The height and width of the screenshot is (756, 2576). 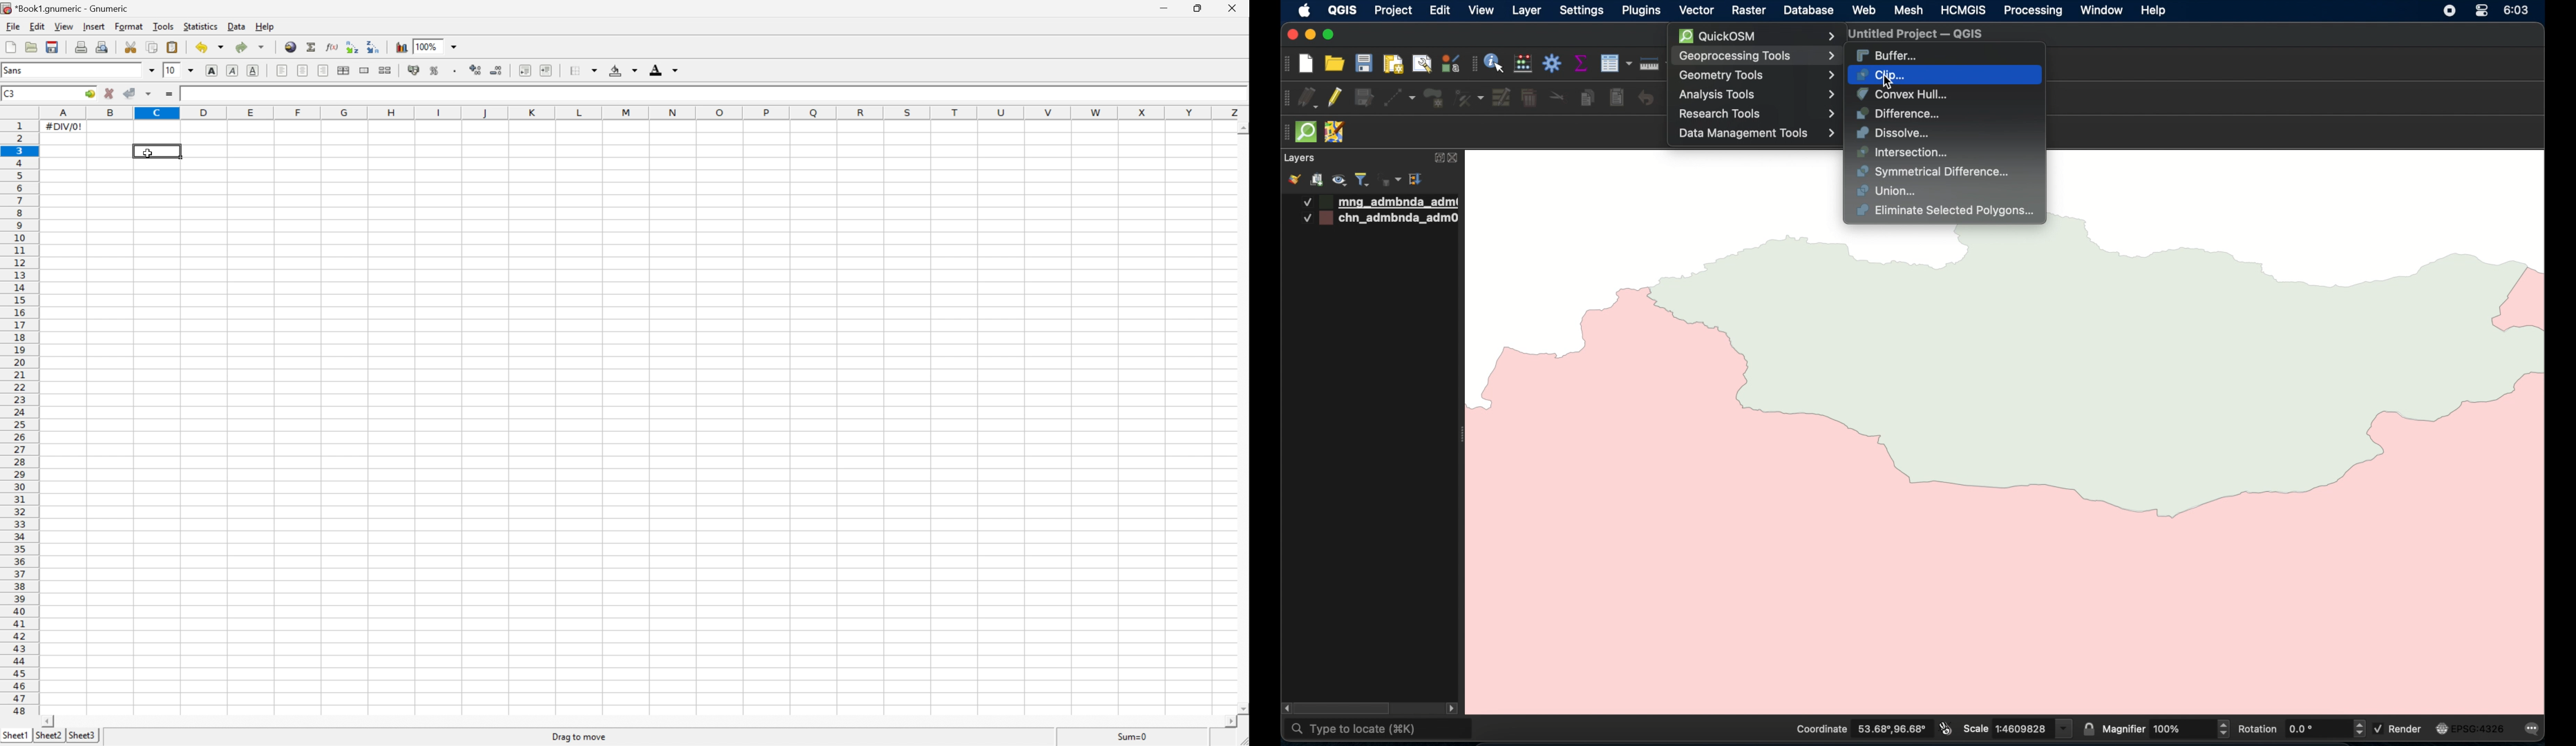 What do you see at coordinates (12, 93) in the screenshot?
I see `C3` at bounding box center [12, 93].